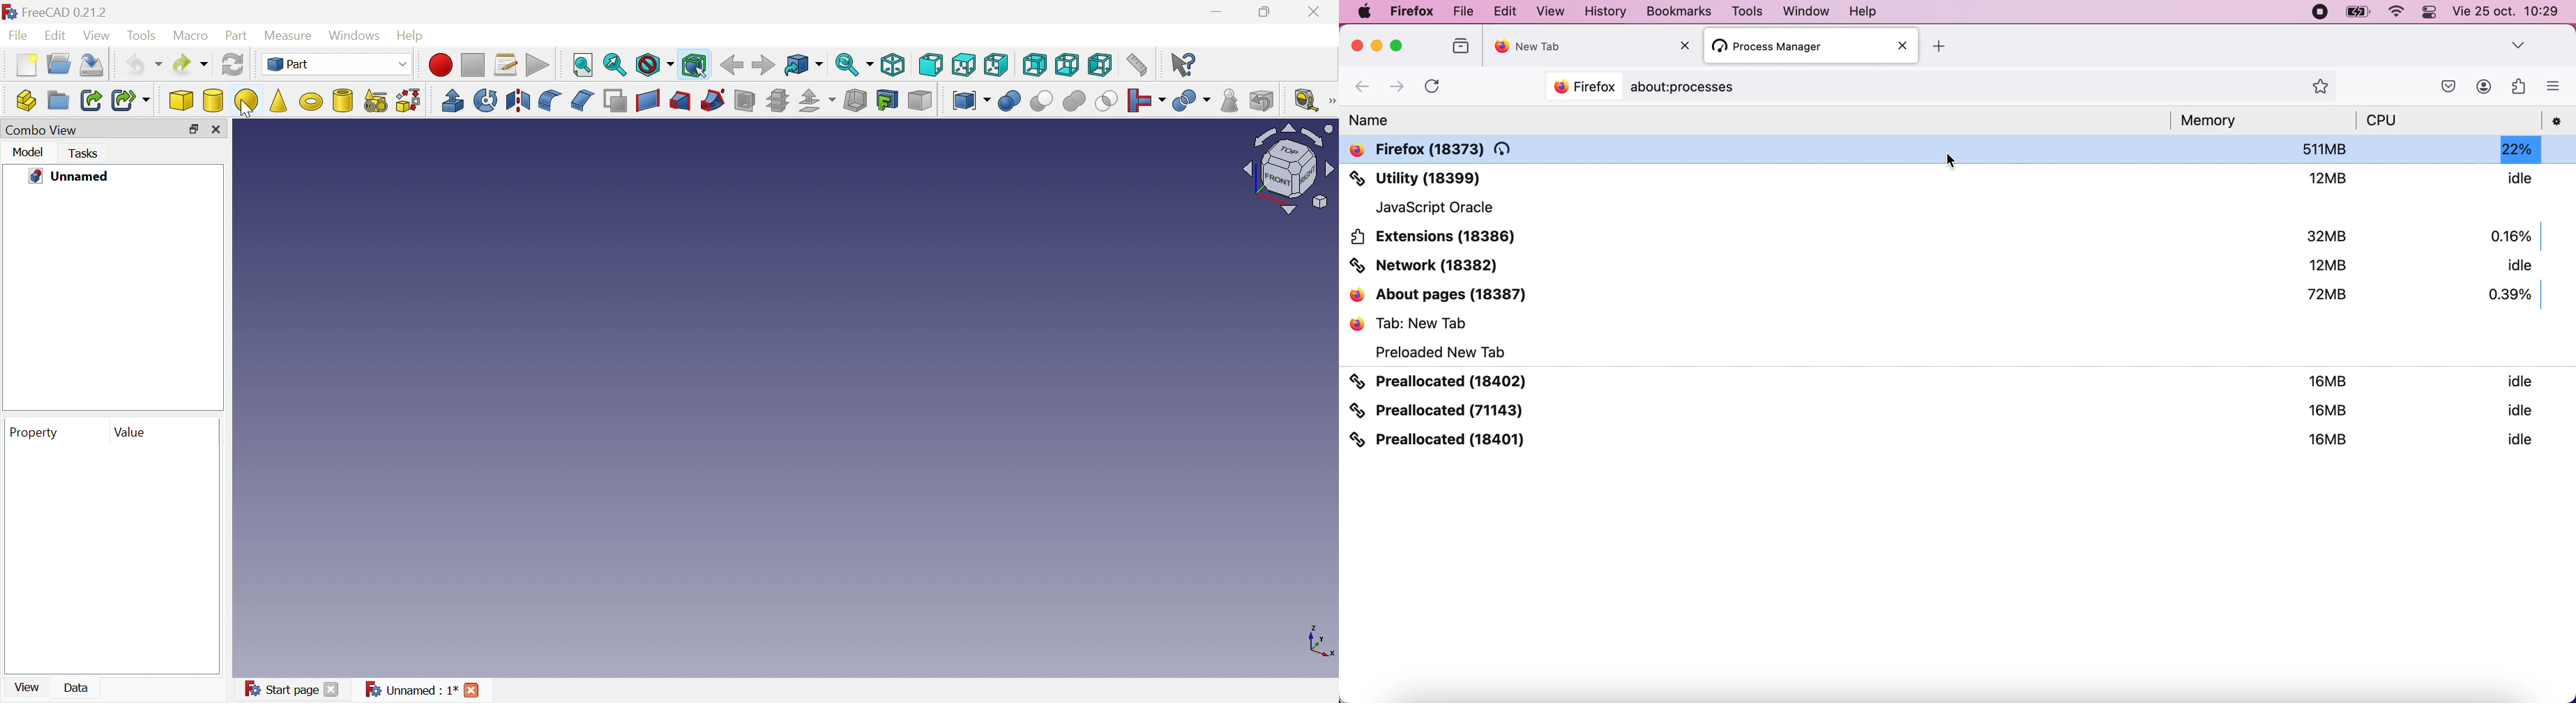 The image size is (2576, 728). What do you see at coordinates (1229, 101) in the screenshot?
I see `Check geometry` at bounding box center [1229, 101].